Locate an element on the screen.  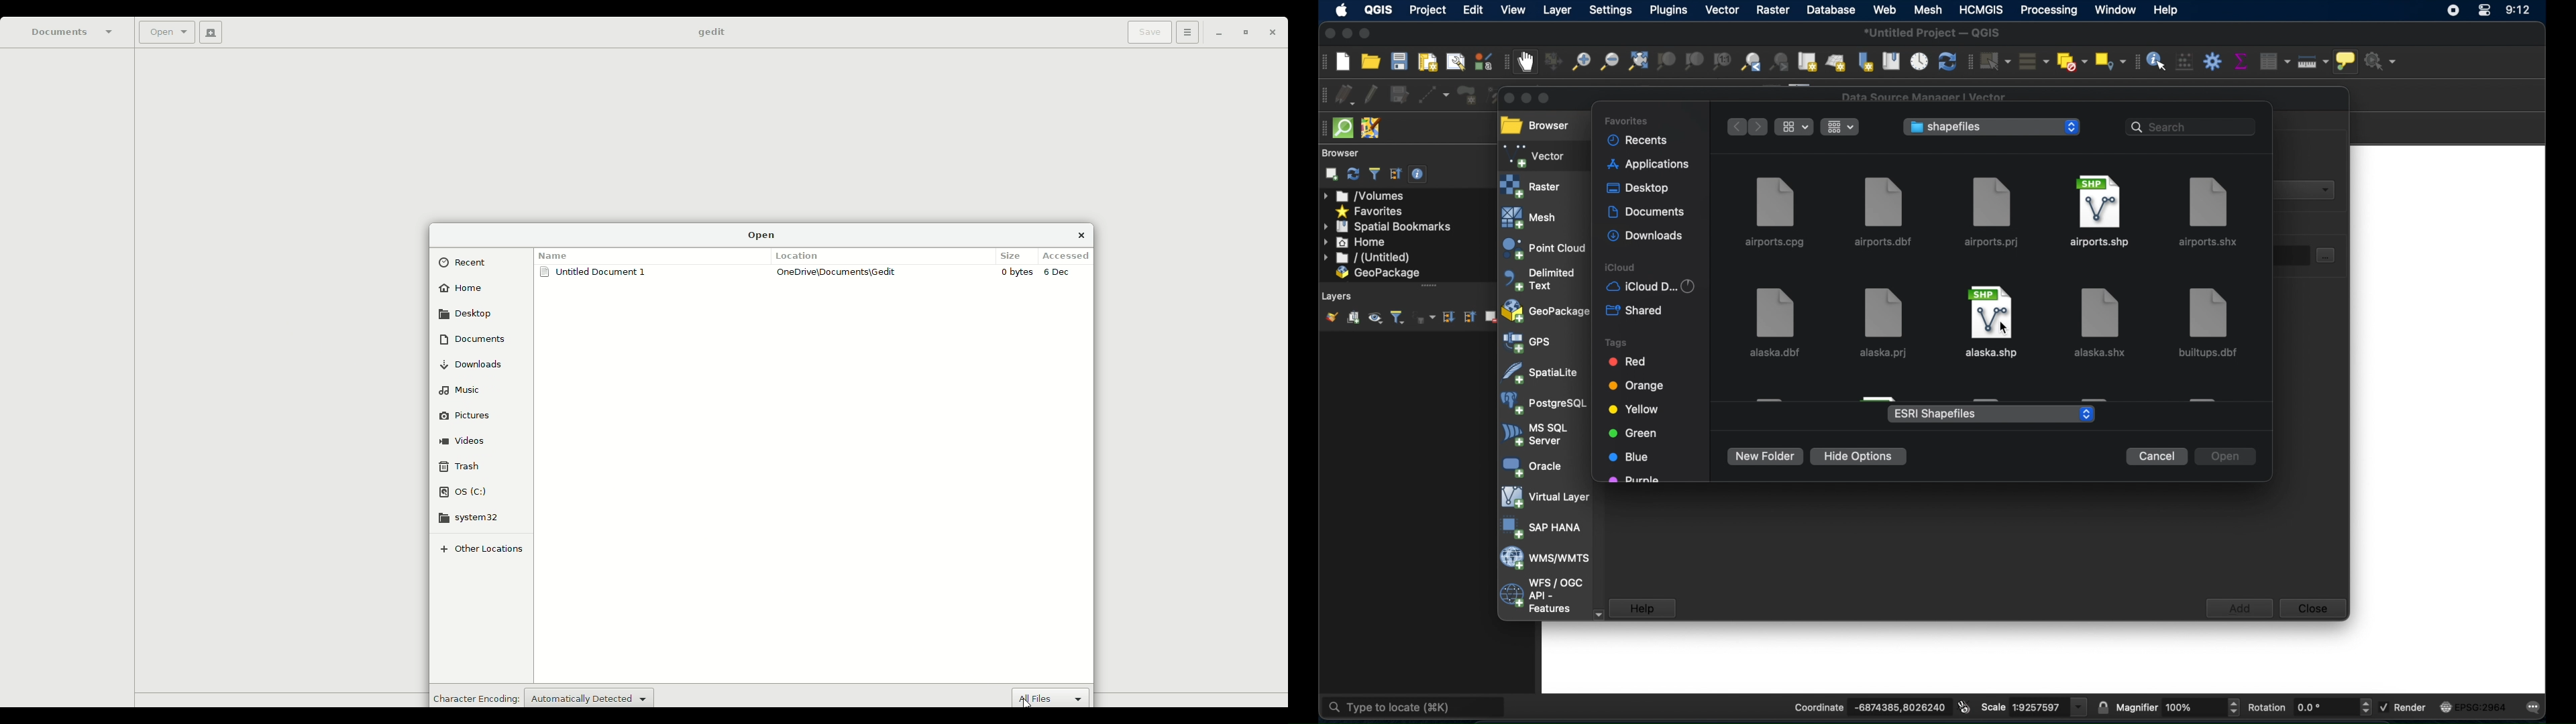
alaska.dbf  file is located at coordinates (1775, 321).